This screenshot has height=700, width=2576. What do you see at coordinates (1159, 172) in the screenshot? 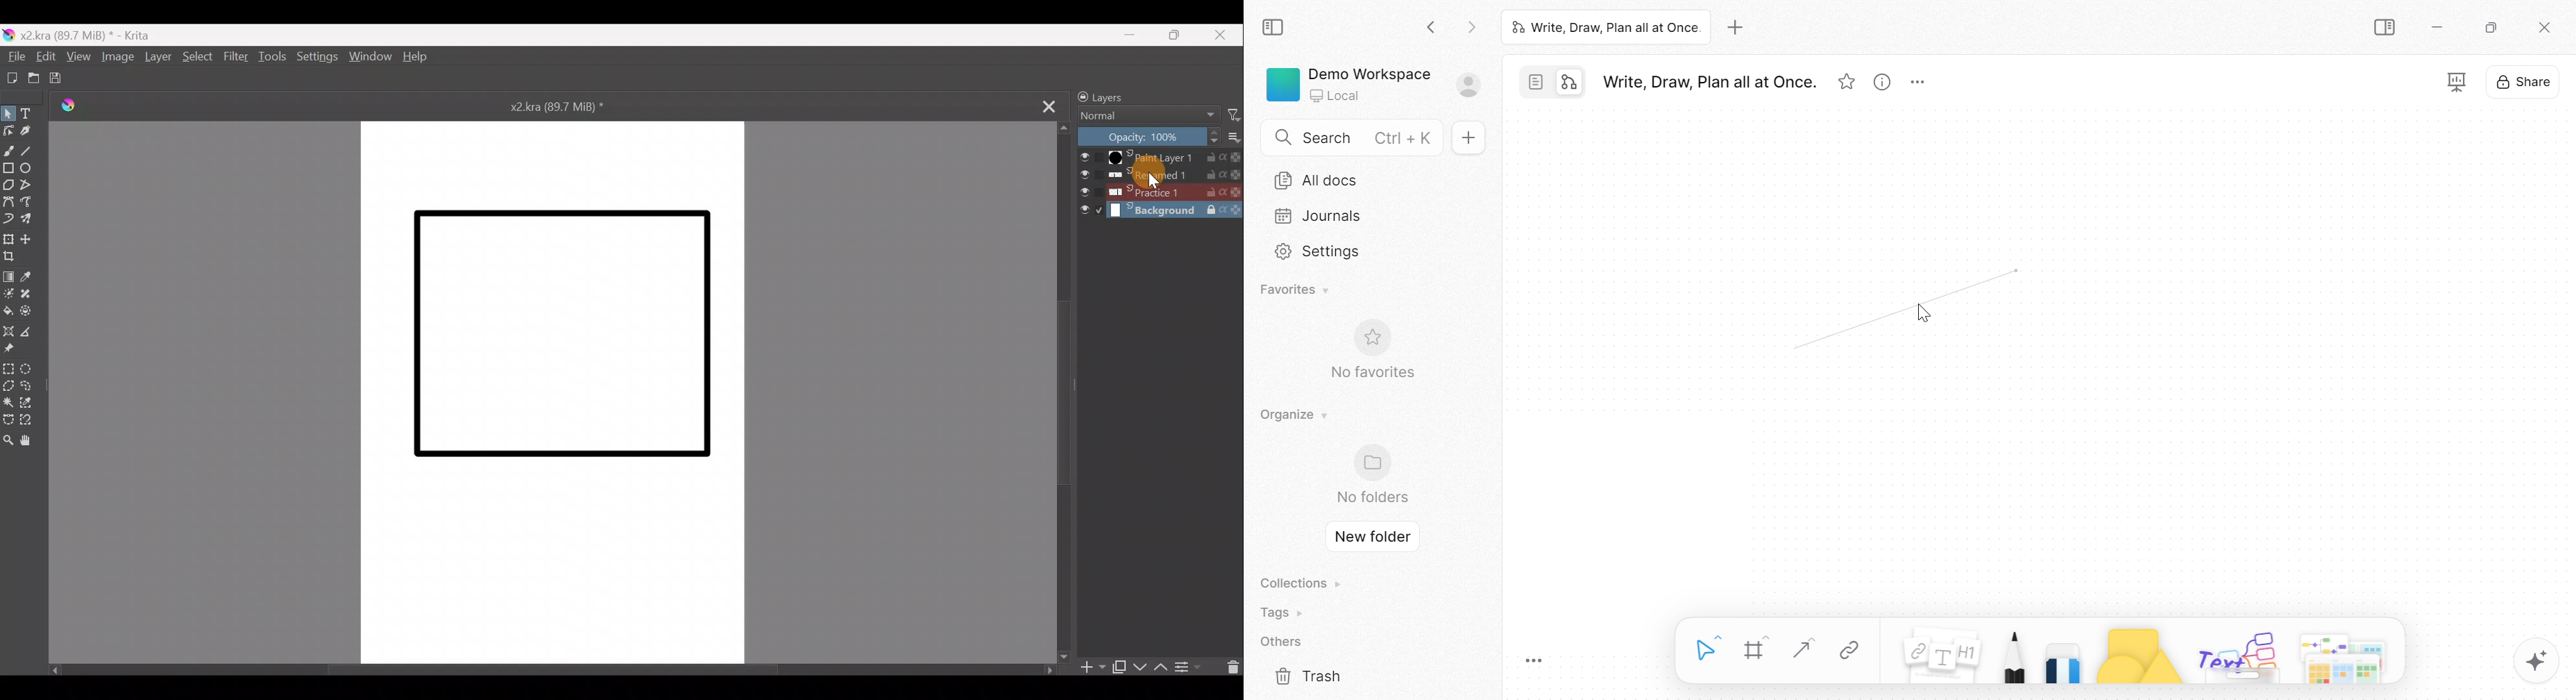
I see `Renamed1` at bounding box center [1159, 172].